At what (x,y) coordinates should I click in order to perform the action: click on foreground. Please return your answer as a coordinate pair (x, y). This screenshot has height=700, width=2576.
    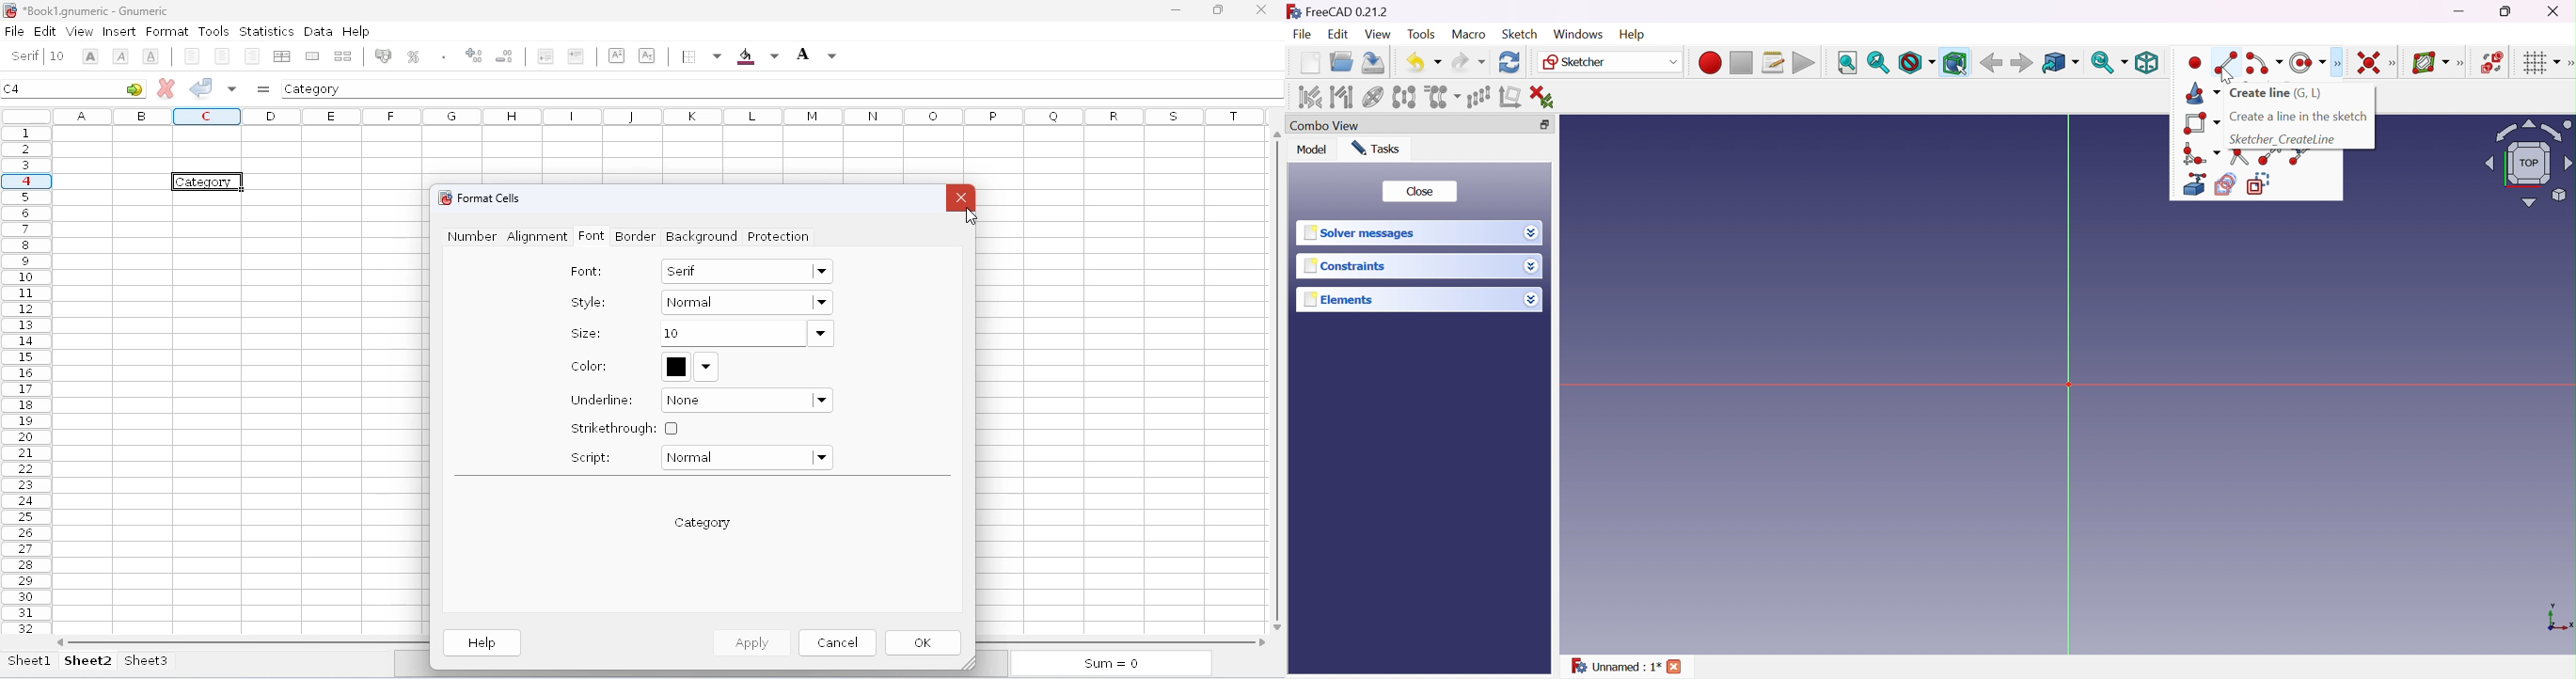
    Looking at the image, I should click on (833, 55).